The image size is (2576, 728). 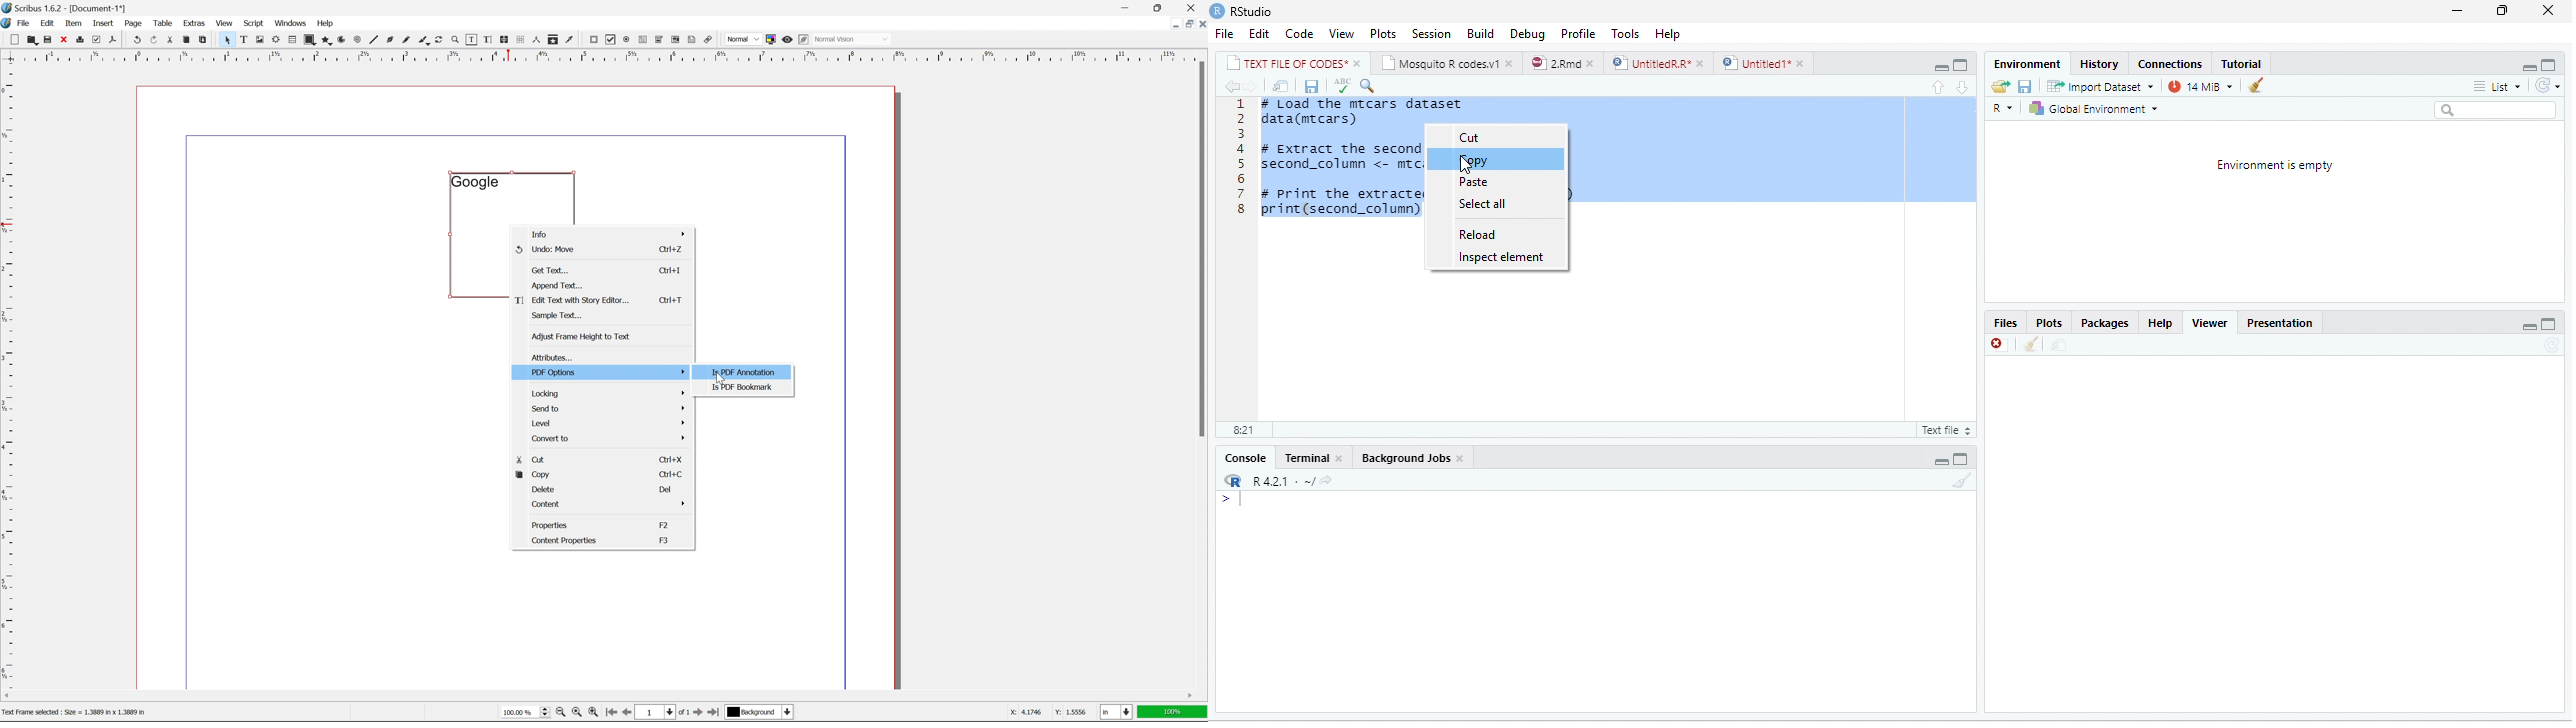 I want to click on convert to, so click(x=610, y=437).